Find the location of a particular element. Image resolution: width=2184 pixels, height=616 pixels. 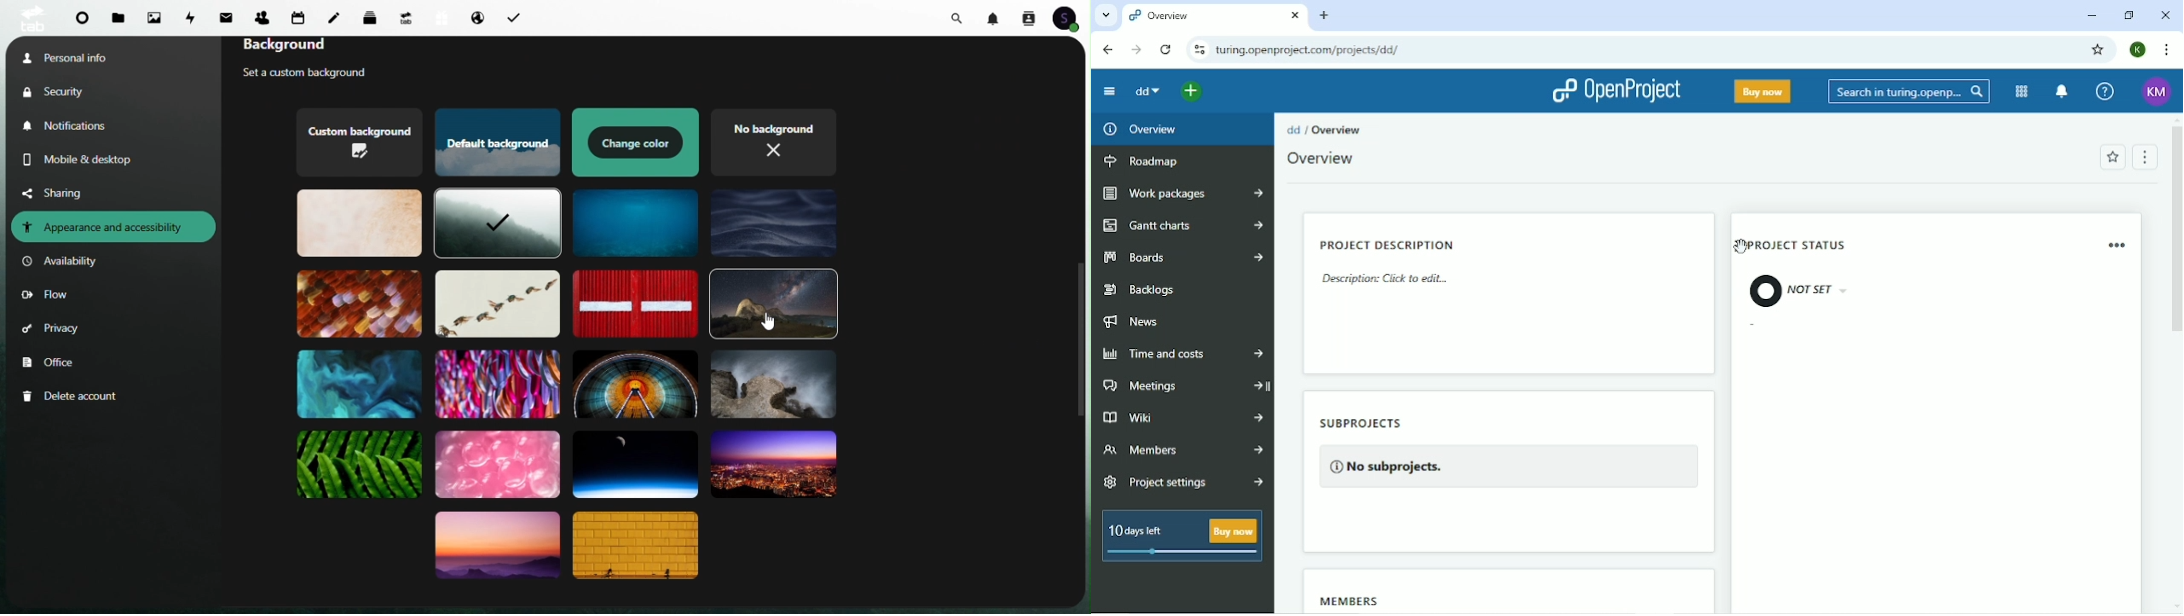

Themes is located at coordinates (772, 465).